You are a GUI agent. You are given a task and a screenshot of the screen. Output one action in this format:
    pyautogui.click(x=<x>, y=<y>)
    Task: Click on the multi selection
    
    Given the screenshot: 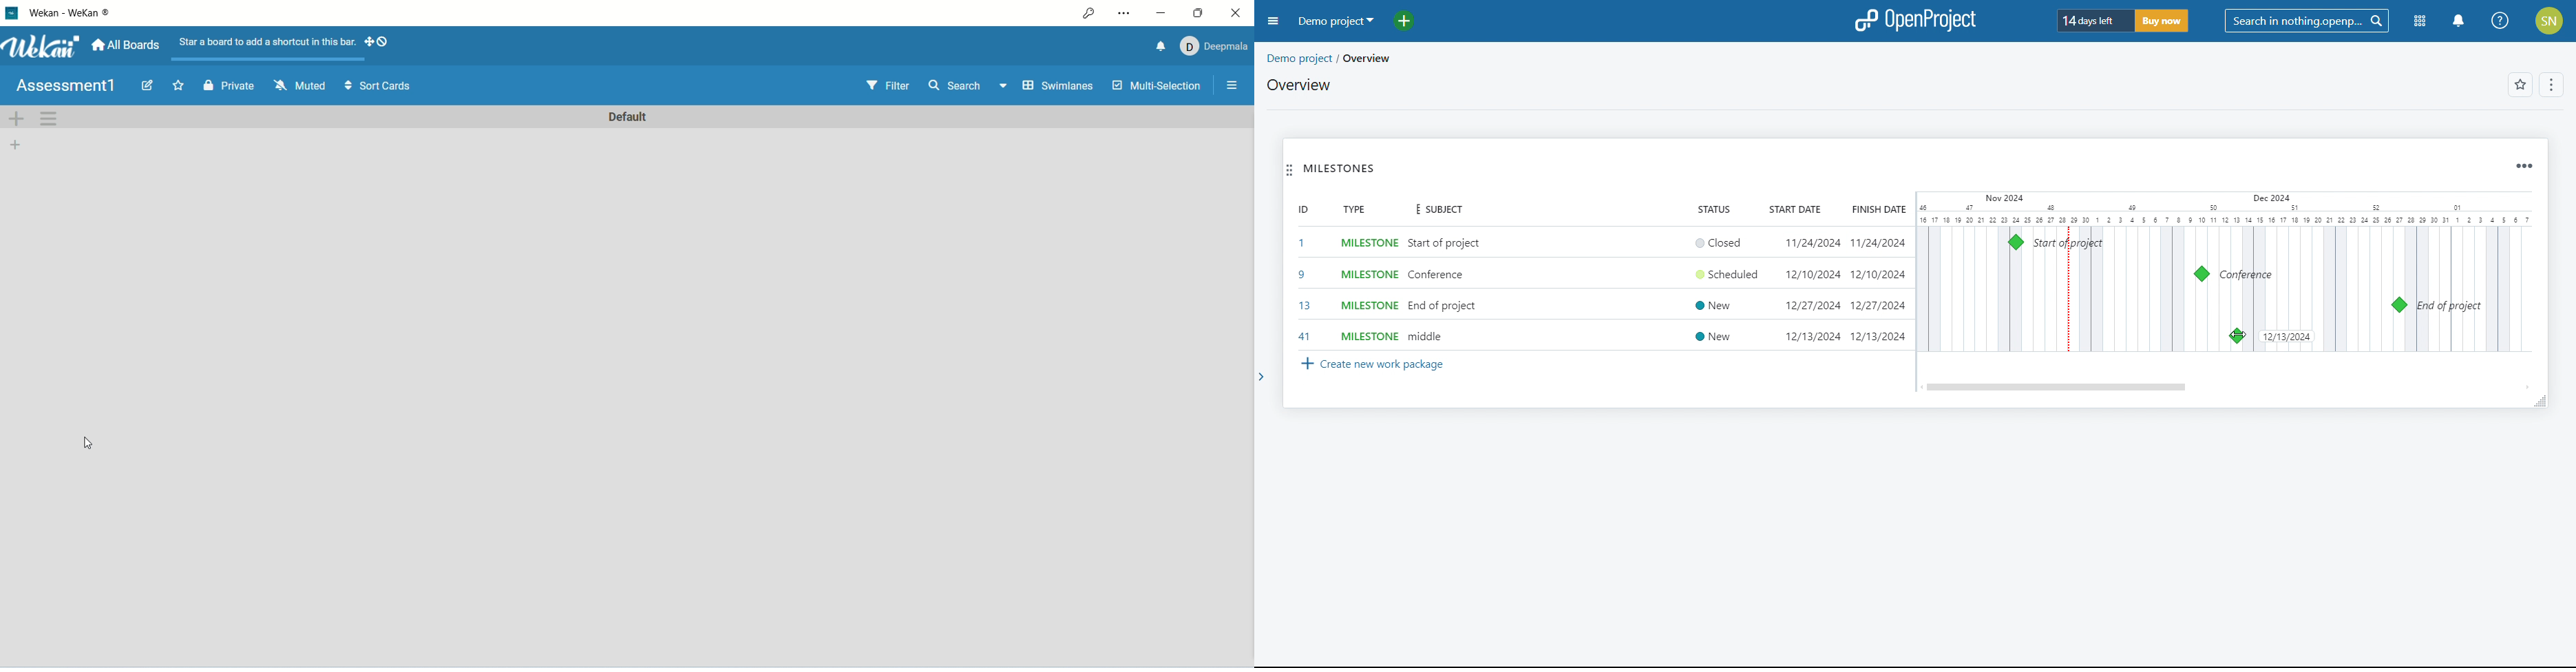 What is the action you would take?
    pyautogui.click(x=1156, y=88)
    